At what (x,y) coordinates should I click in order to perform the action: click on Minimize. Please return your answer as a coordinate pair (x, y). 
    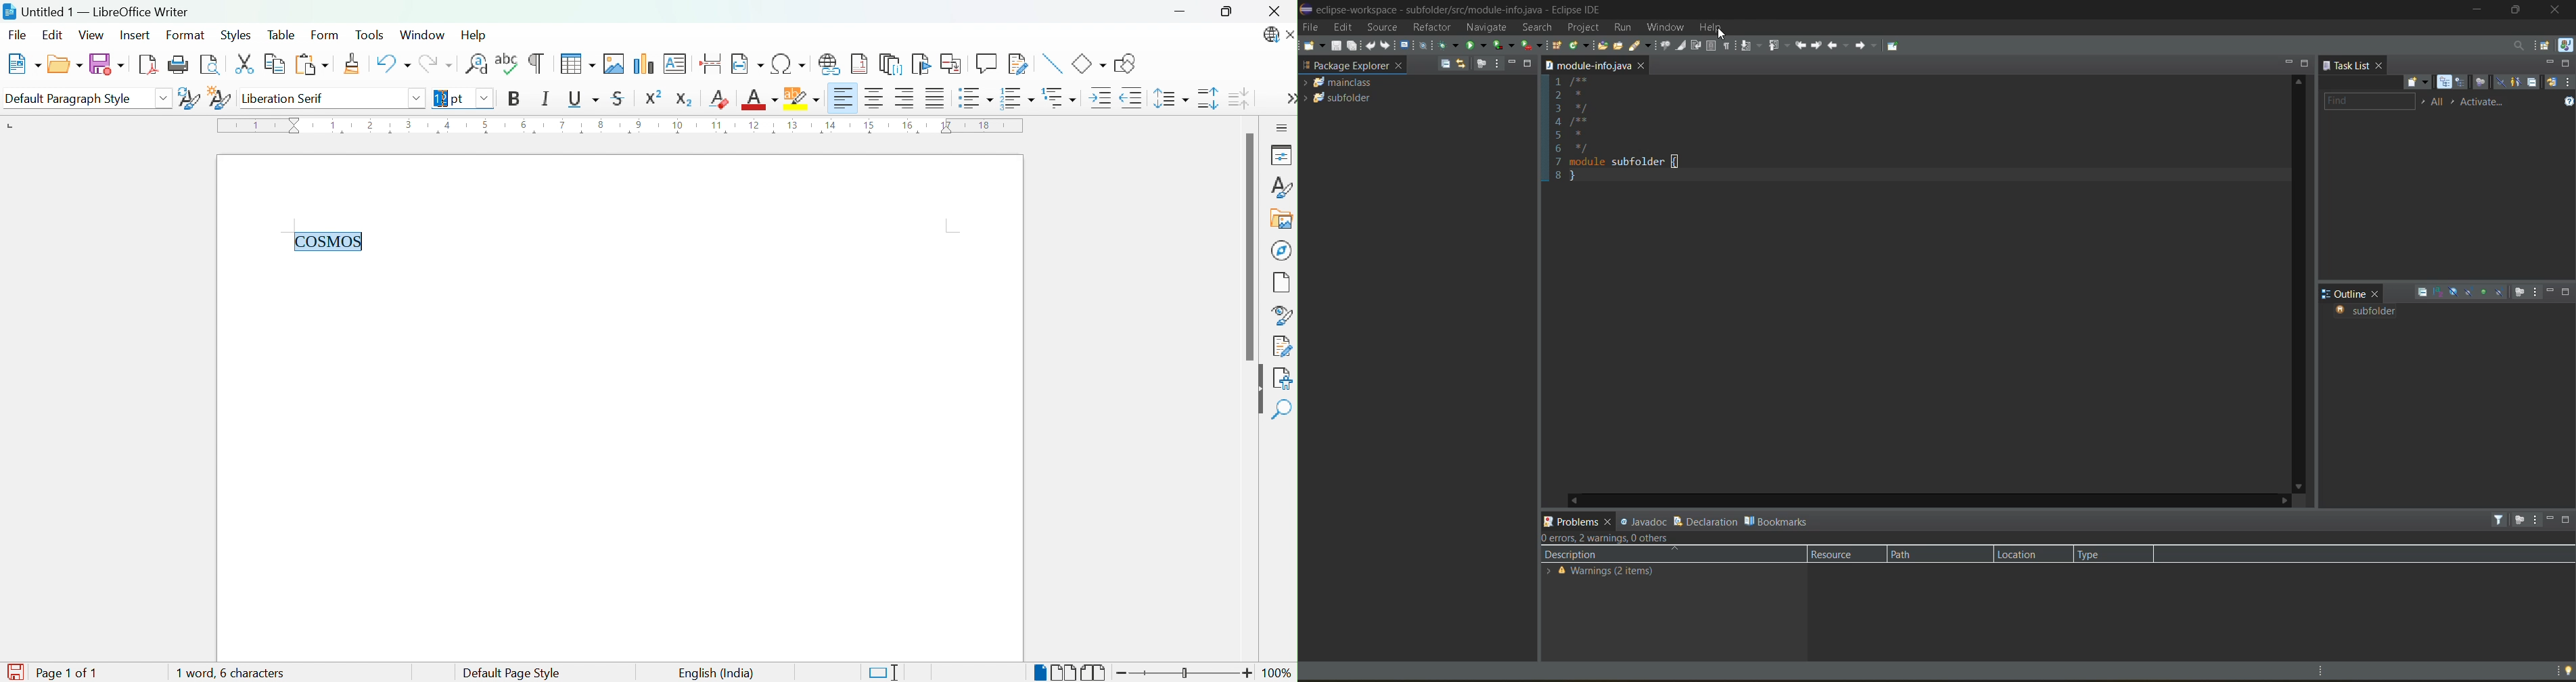
    Looking at the image, I should click on (1183, 13).